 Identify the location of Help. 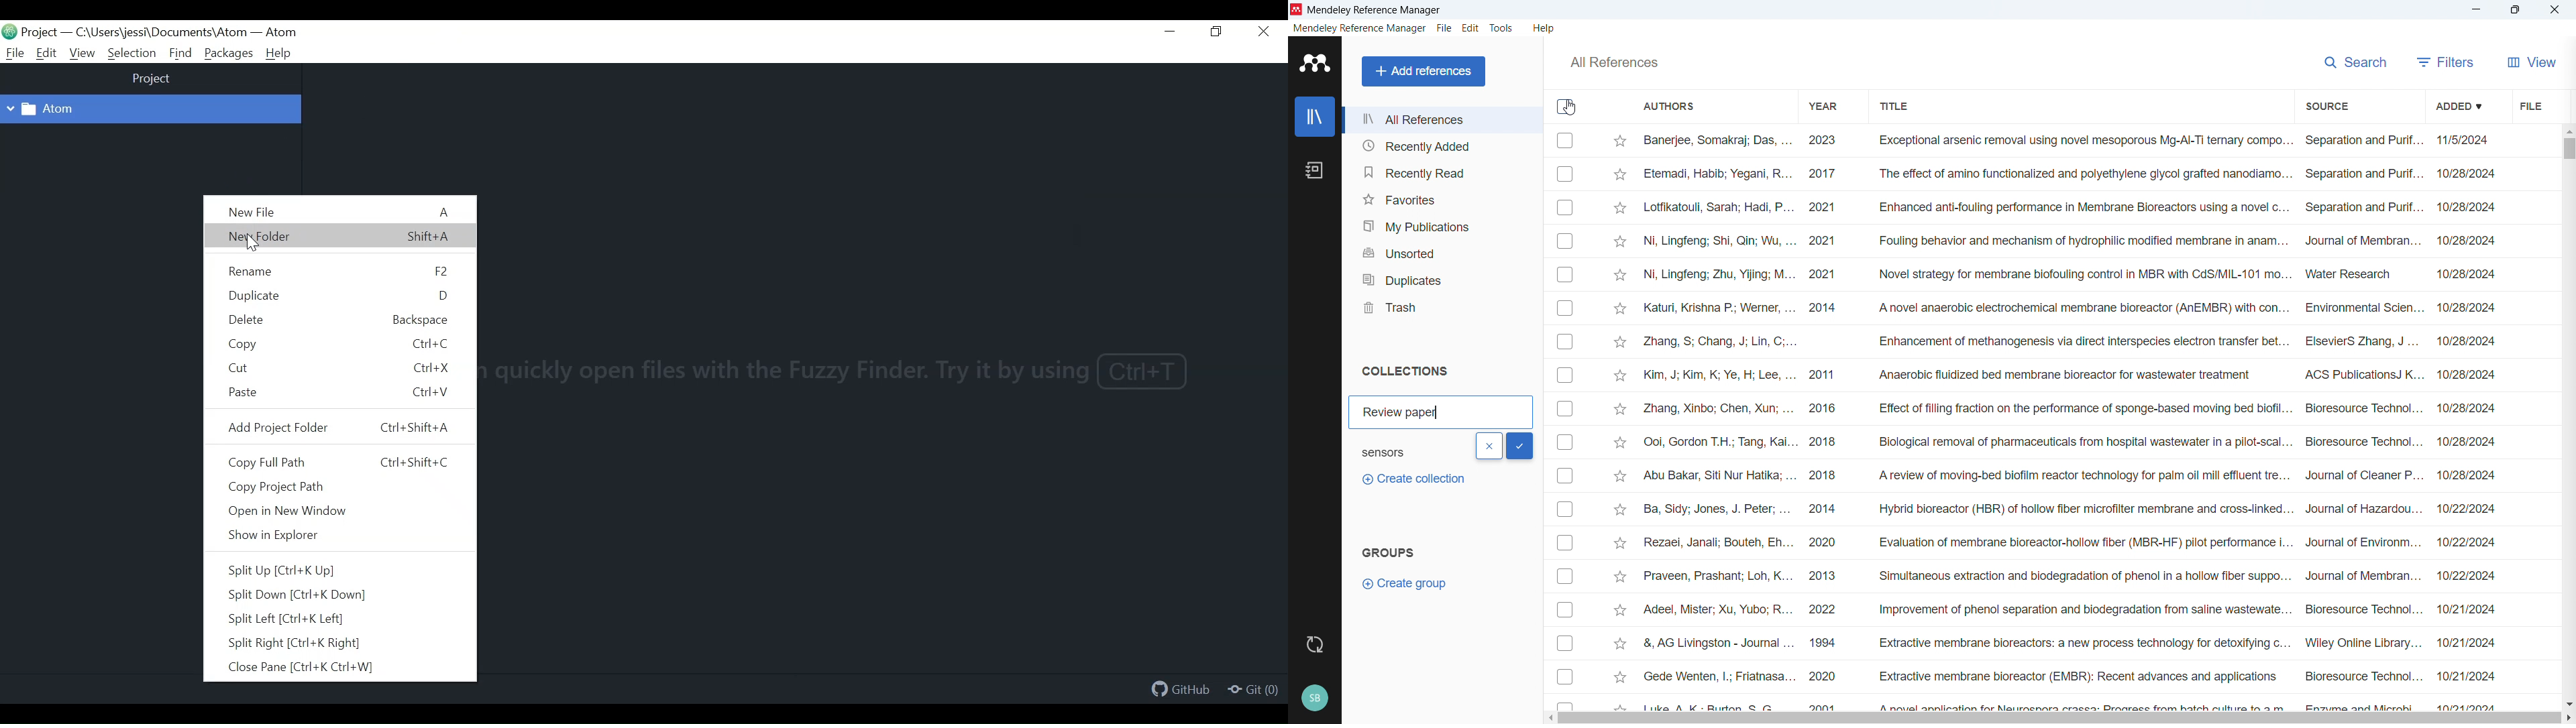
(278, 54).